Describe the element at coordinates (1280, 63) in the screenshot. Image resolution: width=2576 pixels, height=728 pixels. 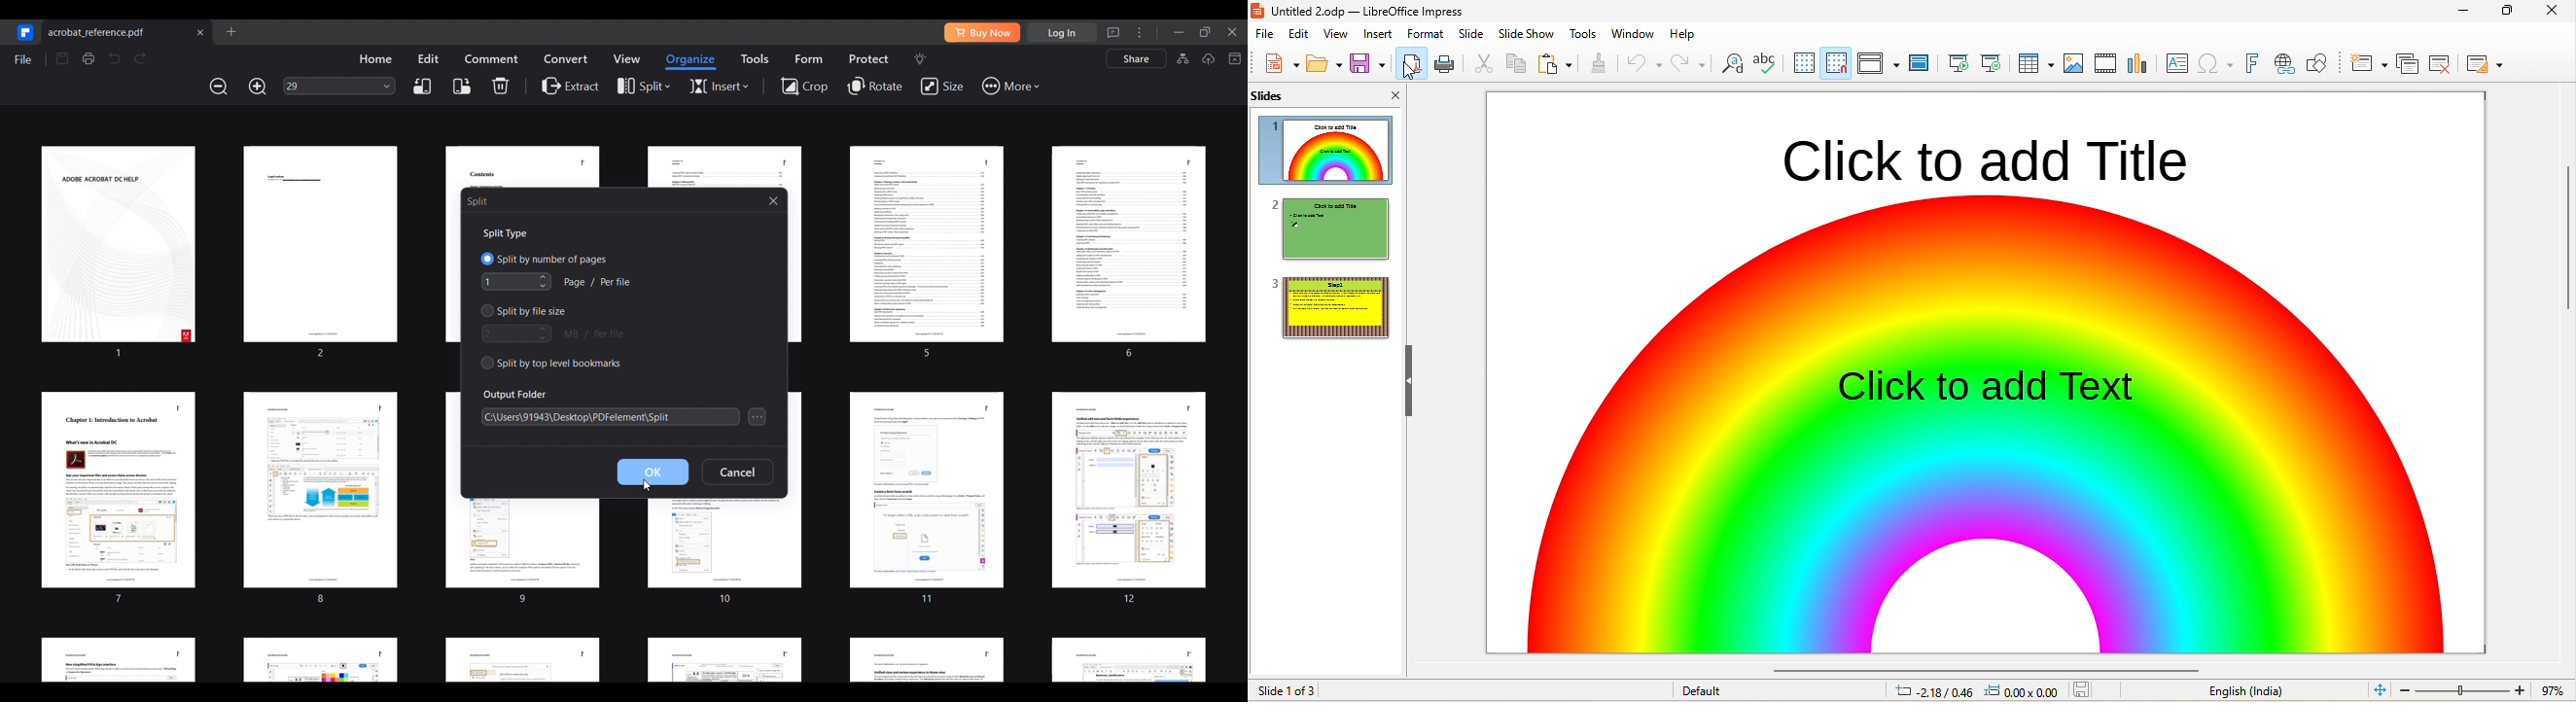
I see `new` at that location.